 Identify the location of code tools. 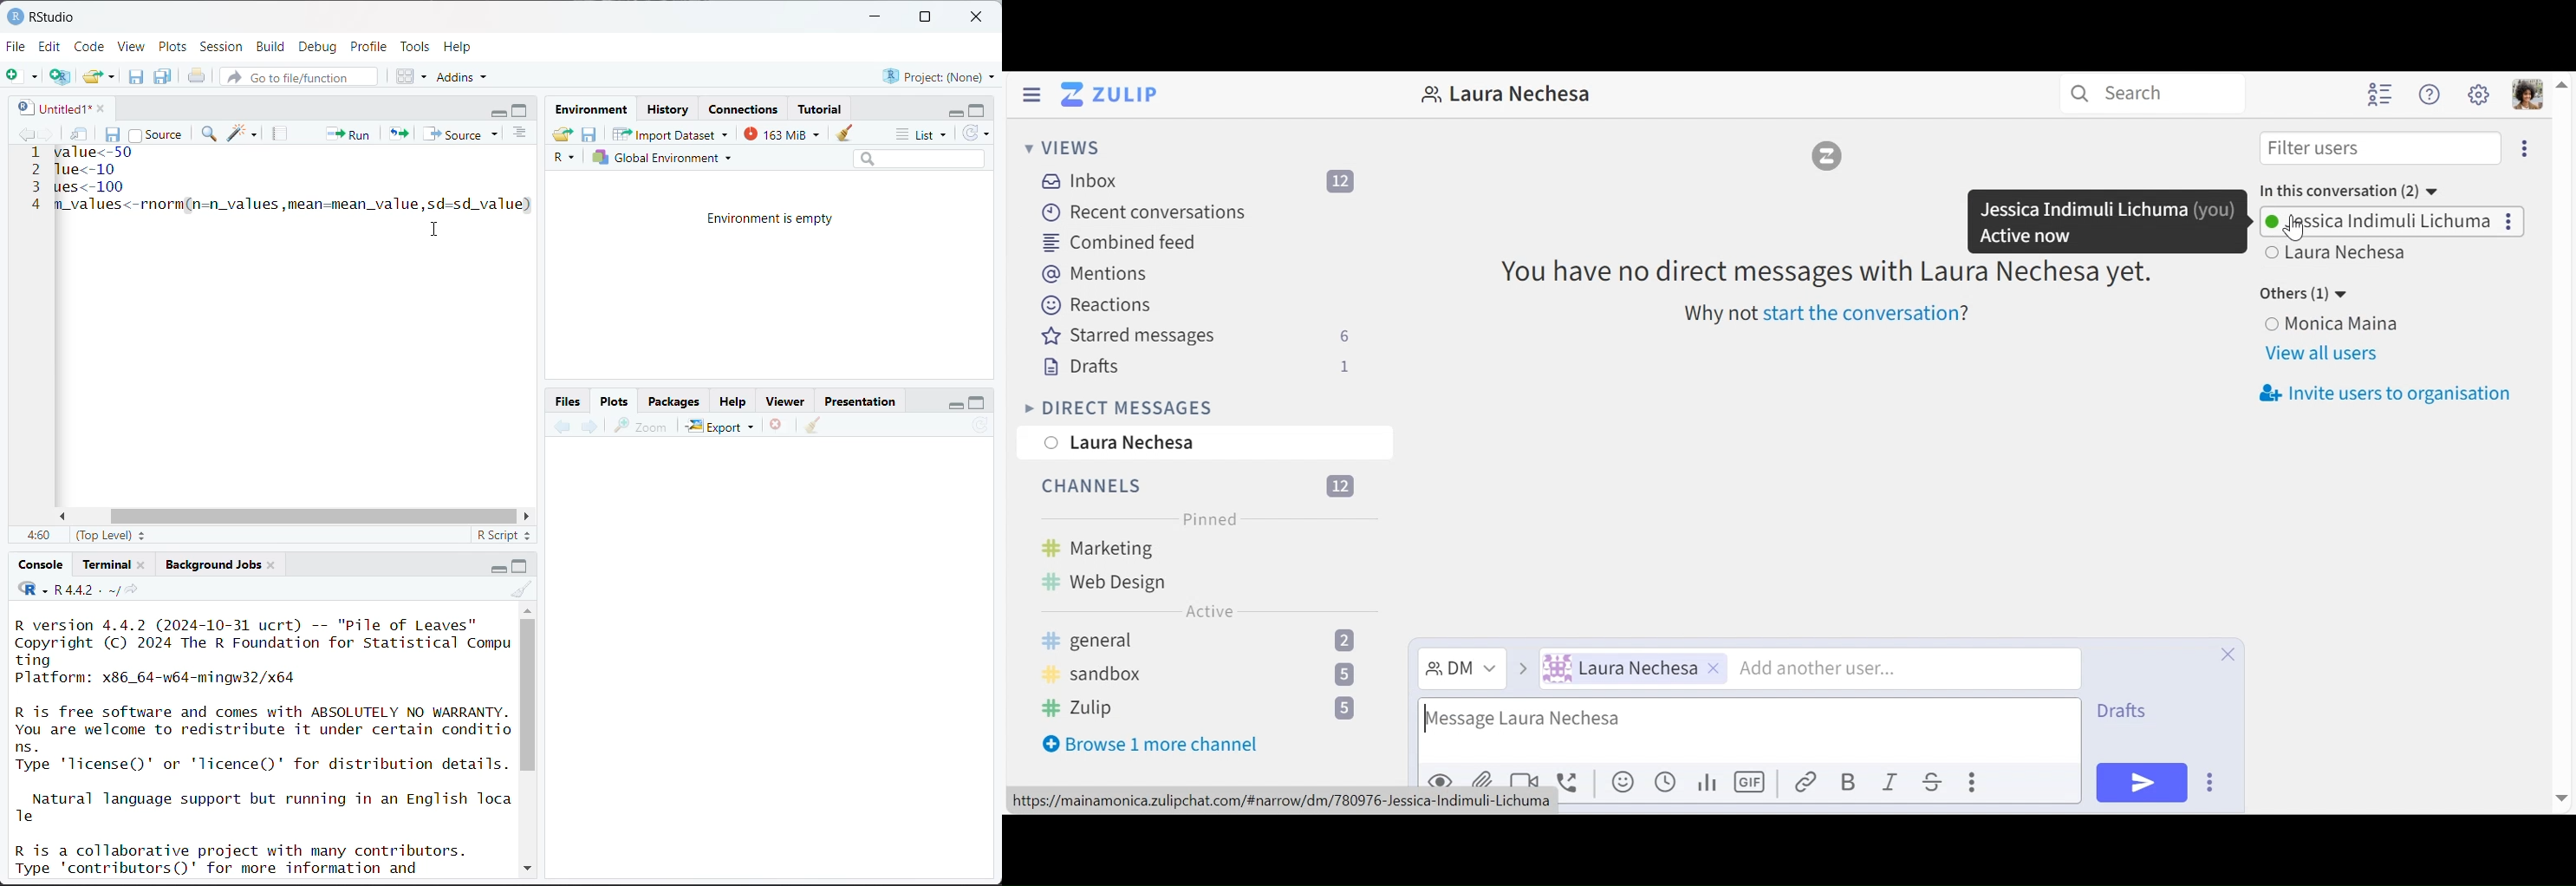
(243, 133).